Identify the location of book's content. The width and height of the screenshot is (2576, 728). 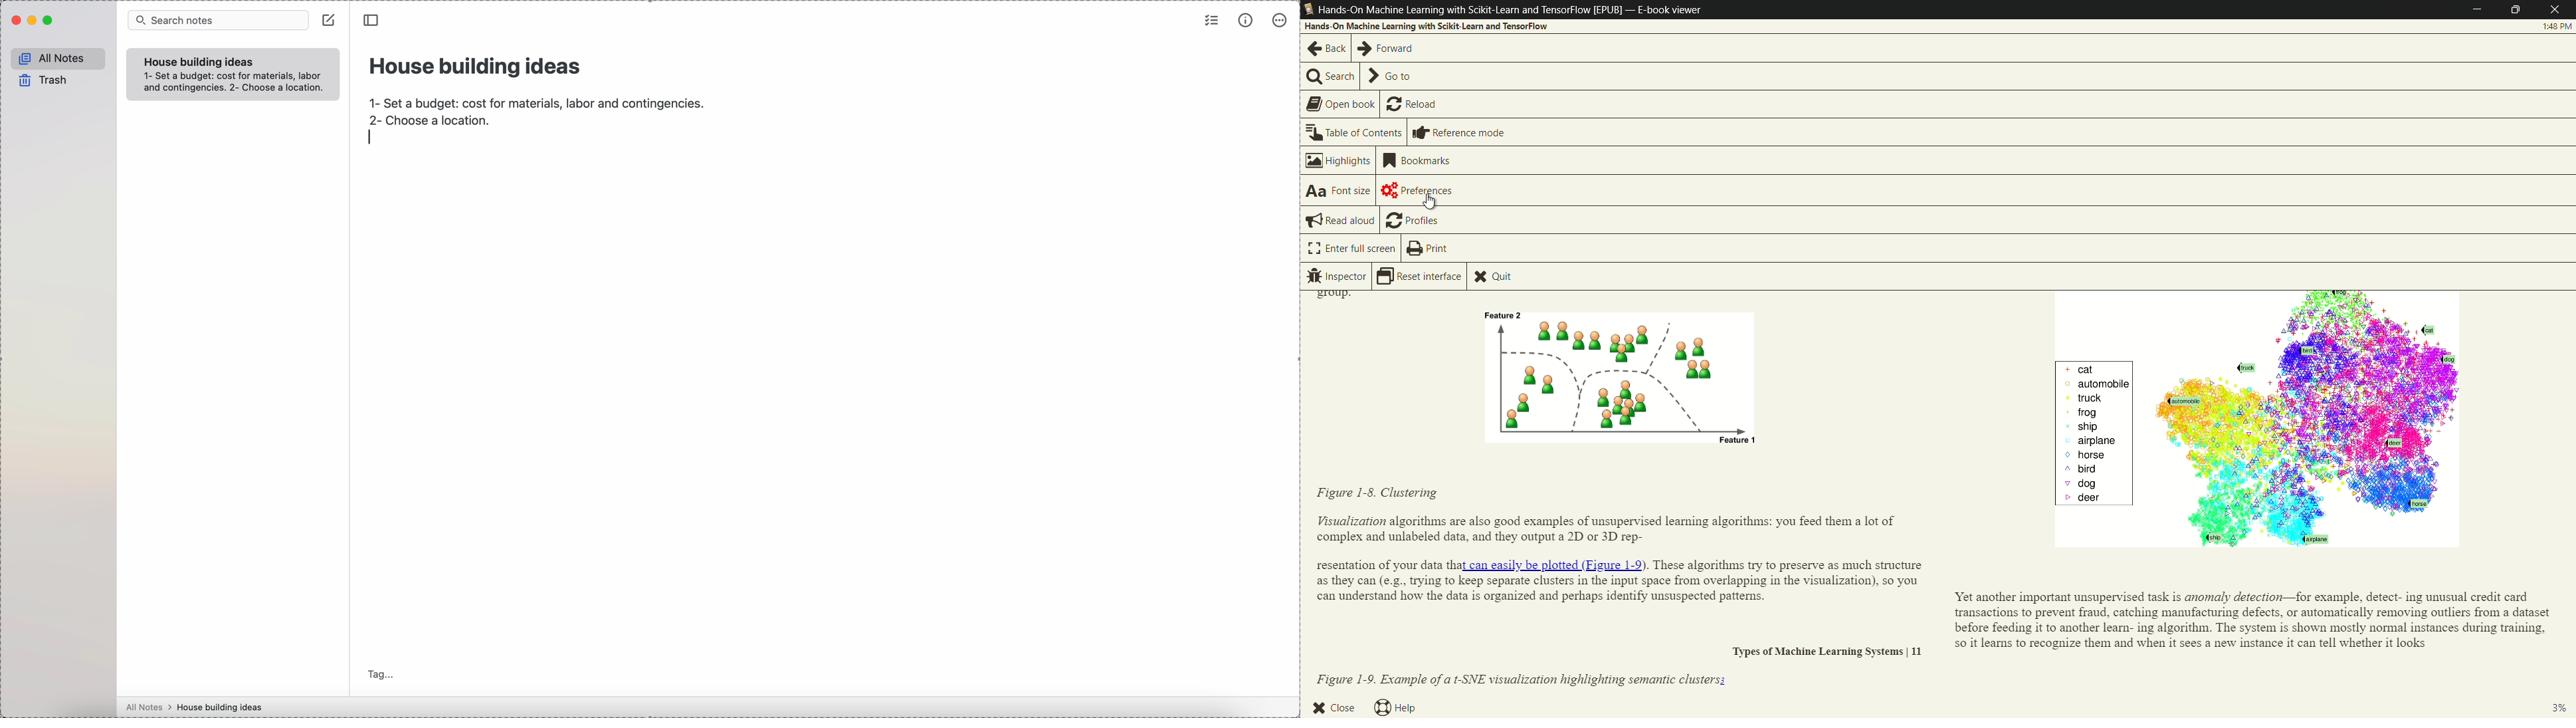
(1937, 490).